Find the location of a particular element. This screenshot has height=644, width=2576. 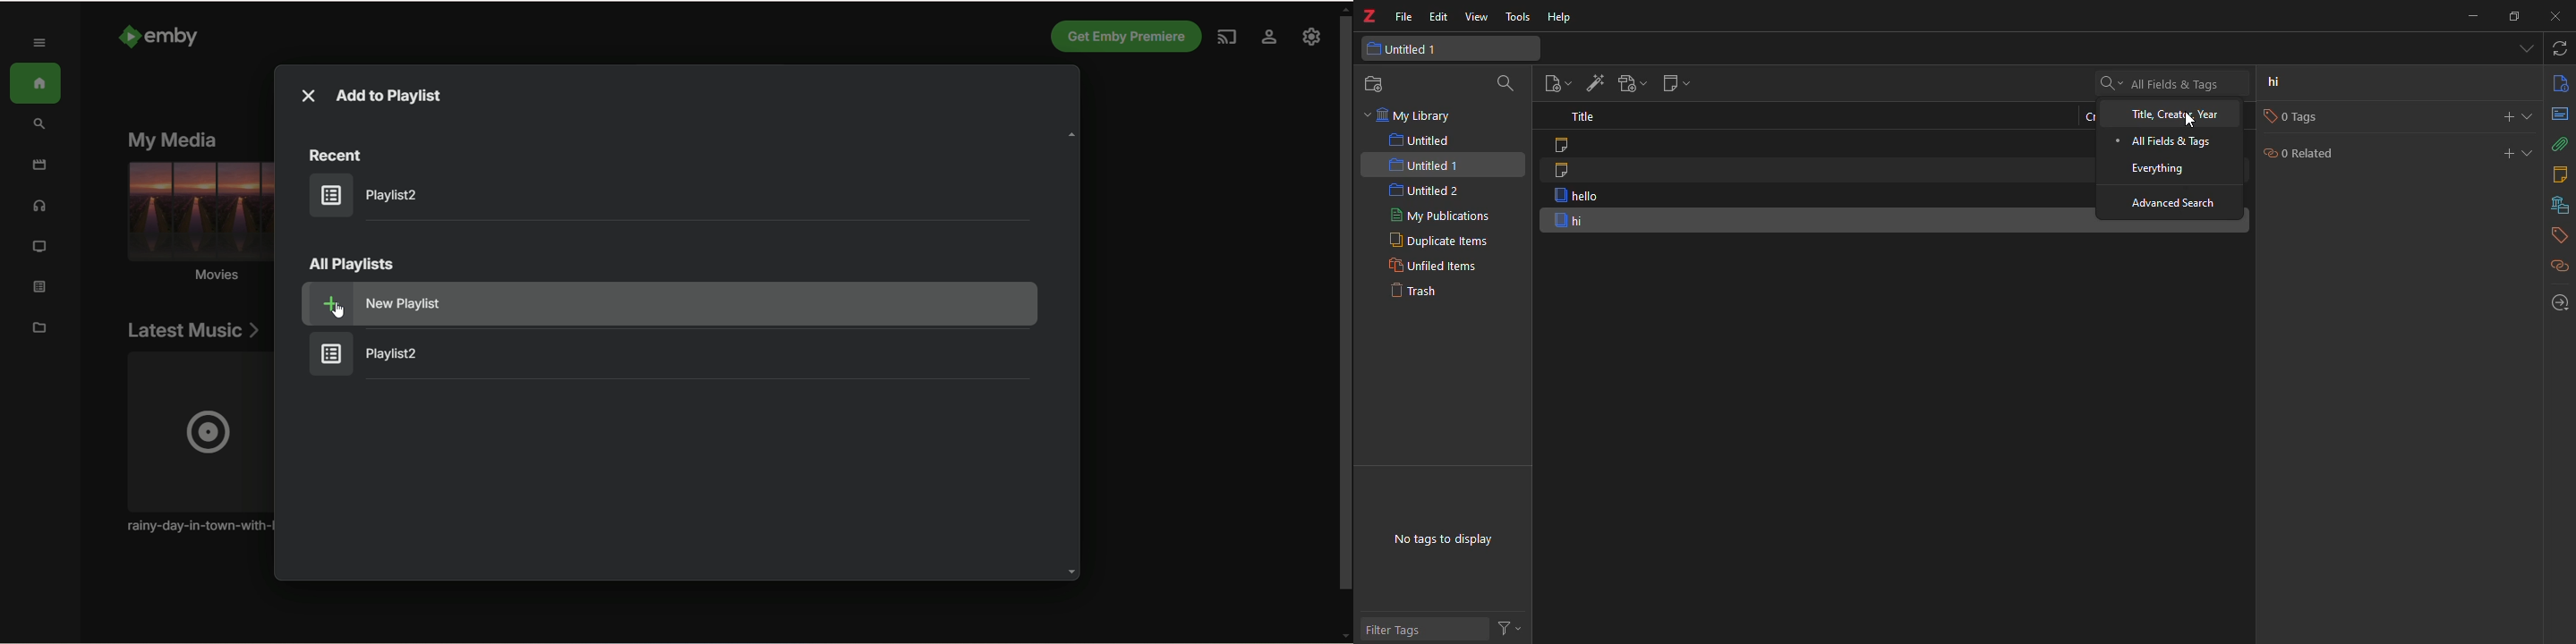

add is located at coordinates (2509, 114).